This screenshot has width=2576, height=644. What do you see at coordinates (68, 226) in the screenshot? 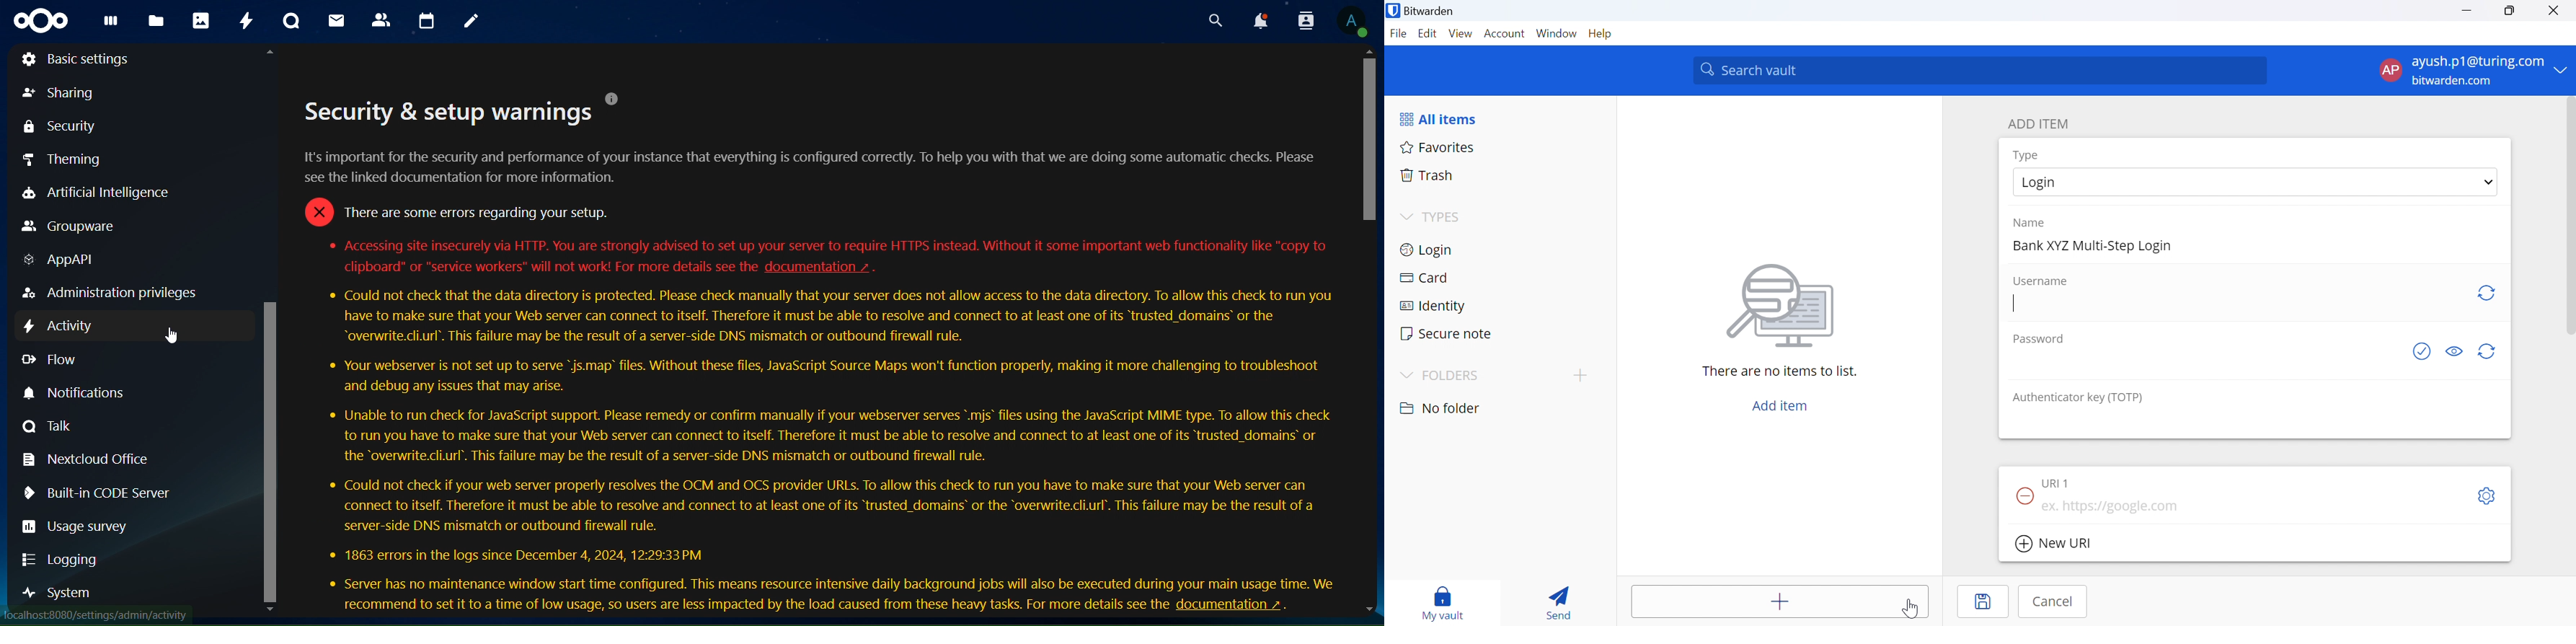
I see `groupware` at bounding box center [68, 226].